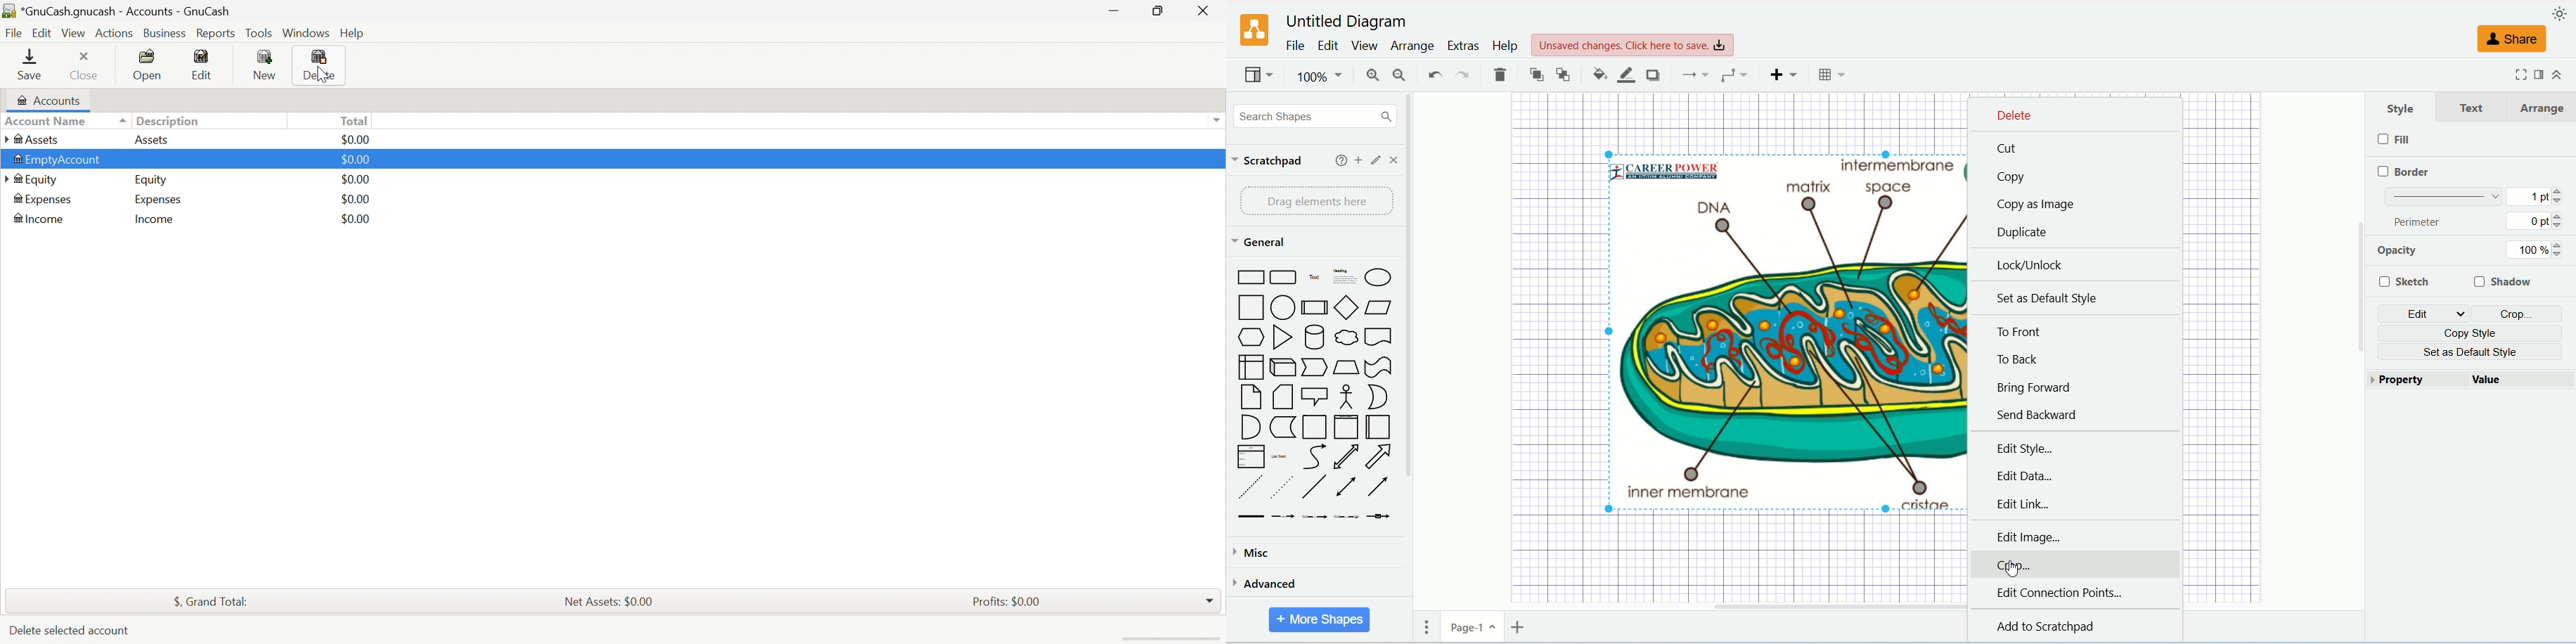  Describe the element at coordinates (1251, 368) in the screenshot. I see `Internal Document` at that location.